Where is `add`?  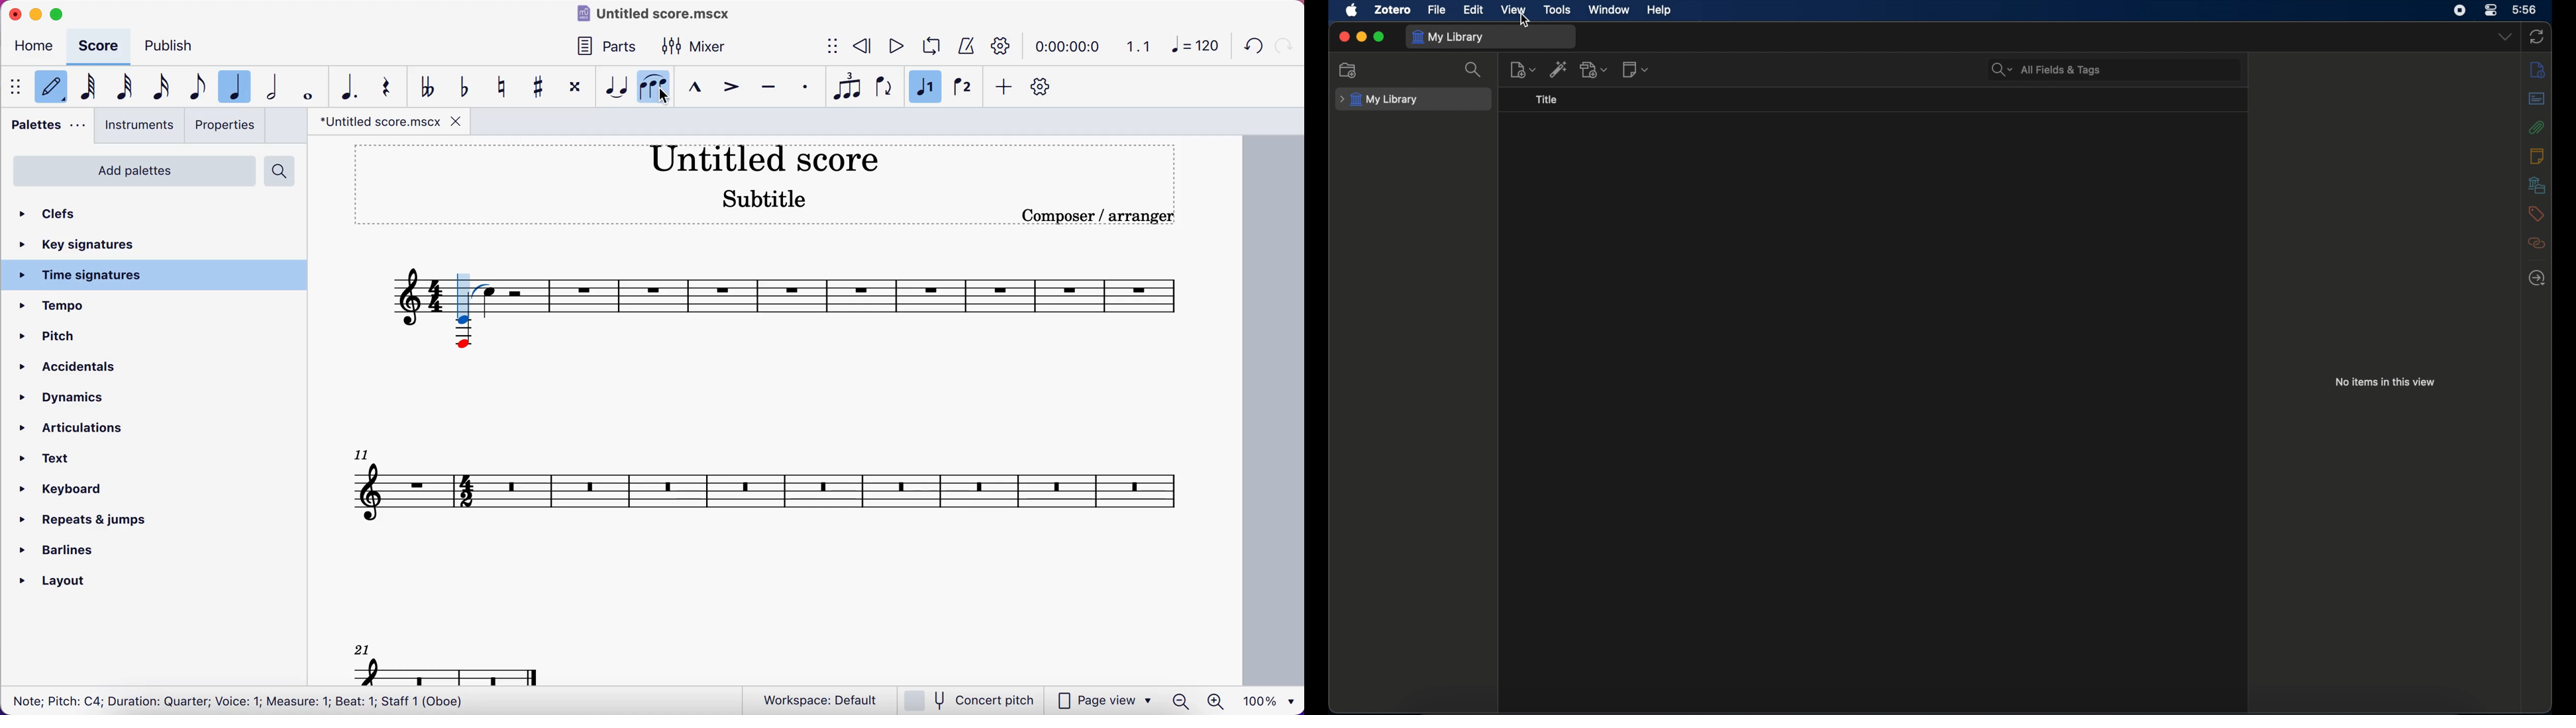
add is located at coordinates (1004, 91).